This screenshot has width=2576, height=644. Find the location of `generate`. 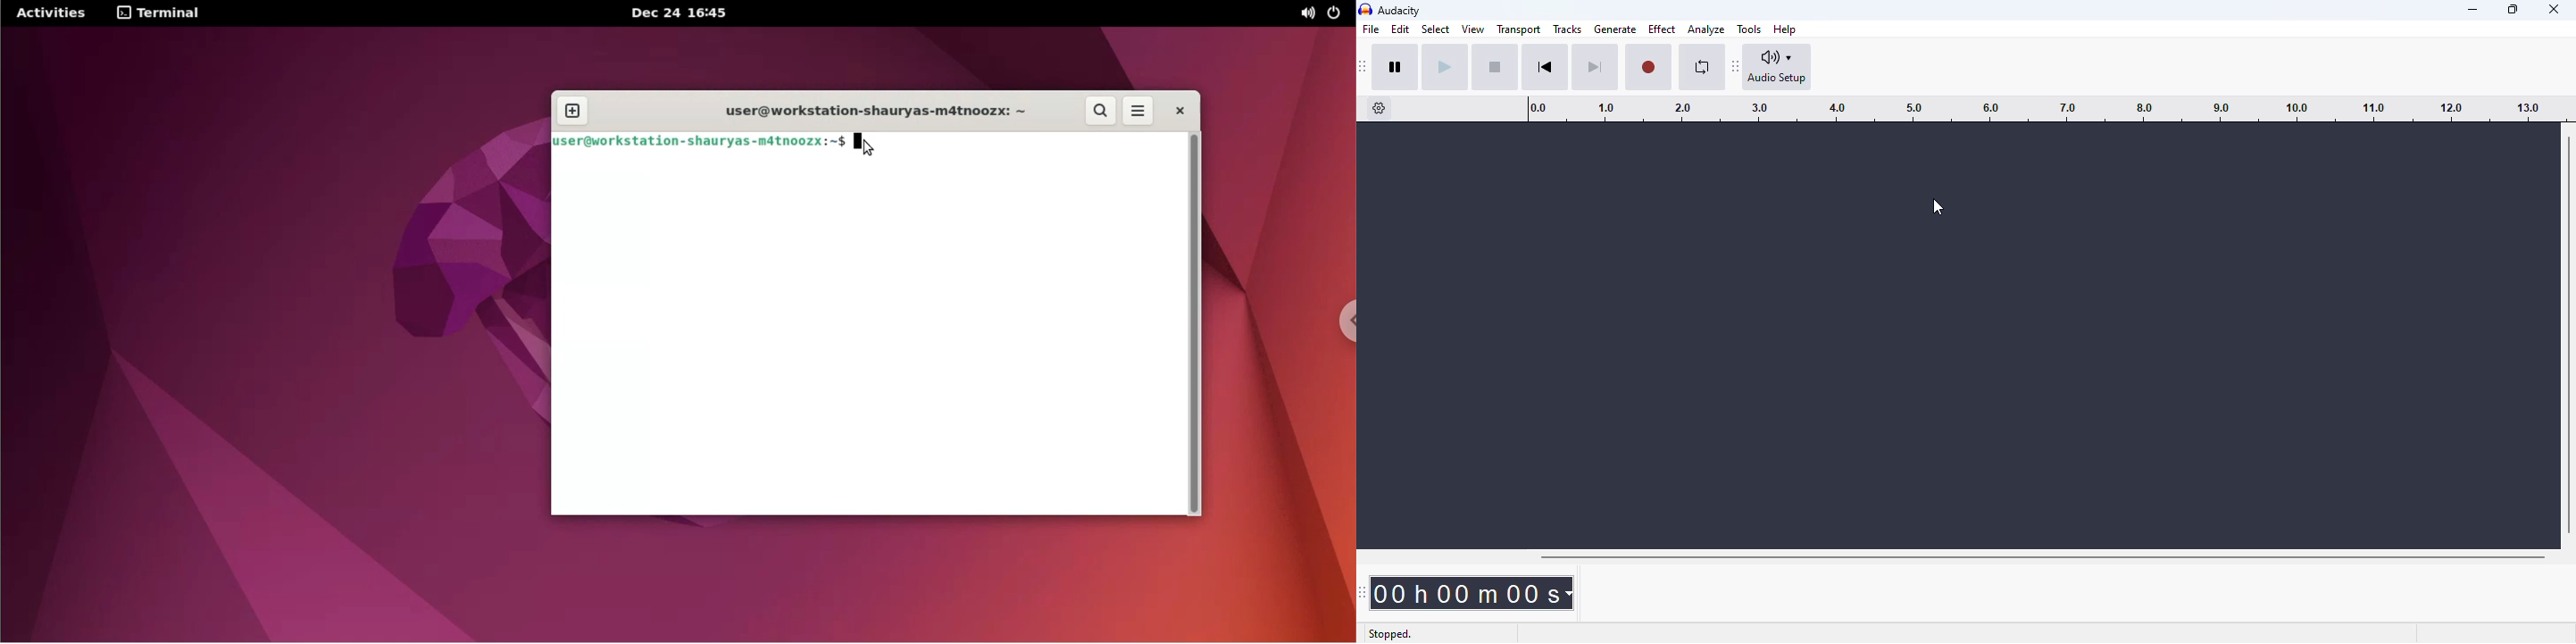

generate is located at coordinates (1616, 29).